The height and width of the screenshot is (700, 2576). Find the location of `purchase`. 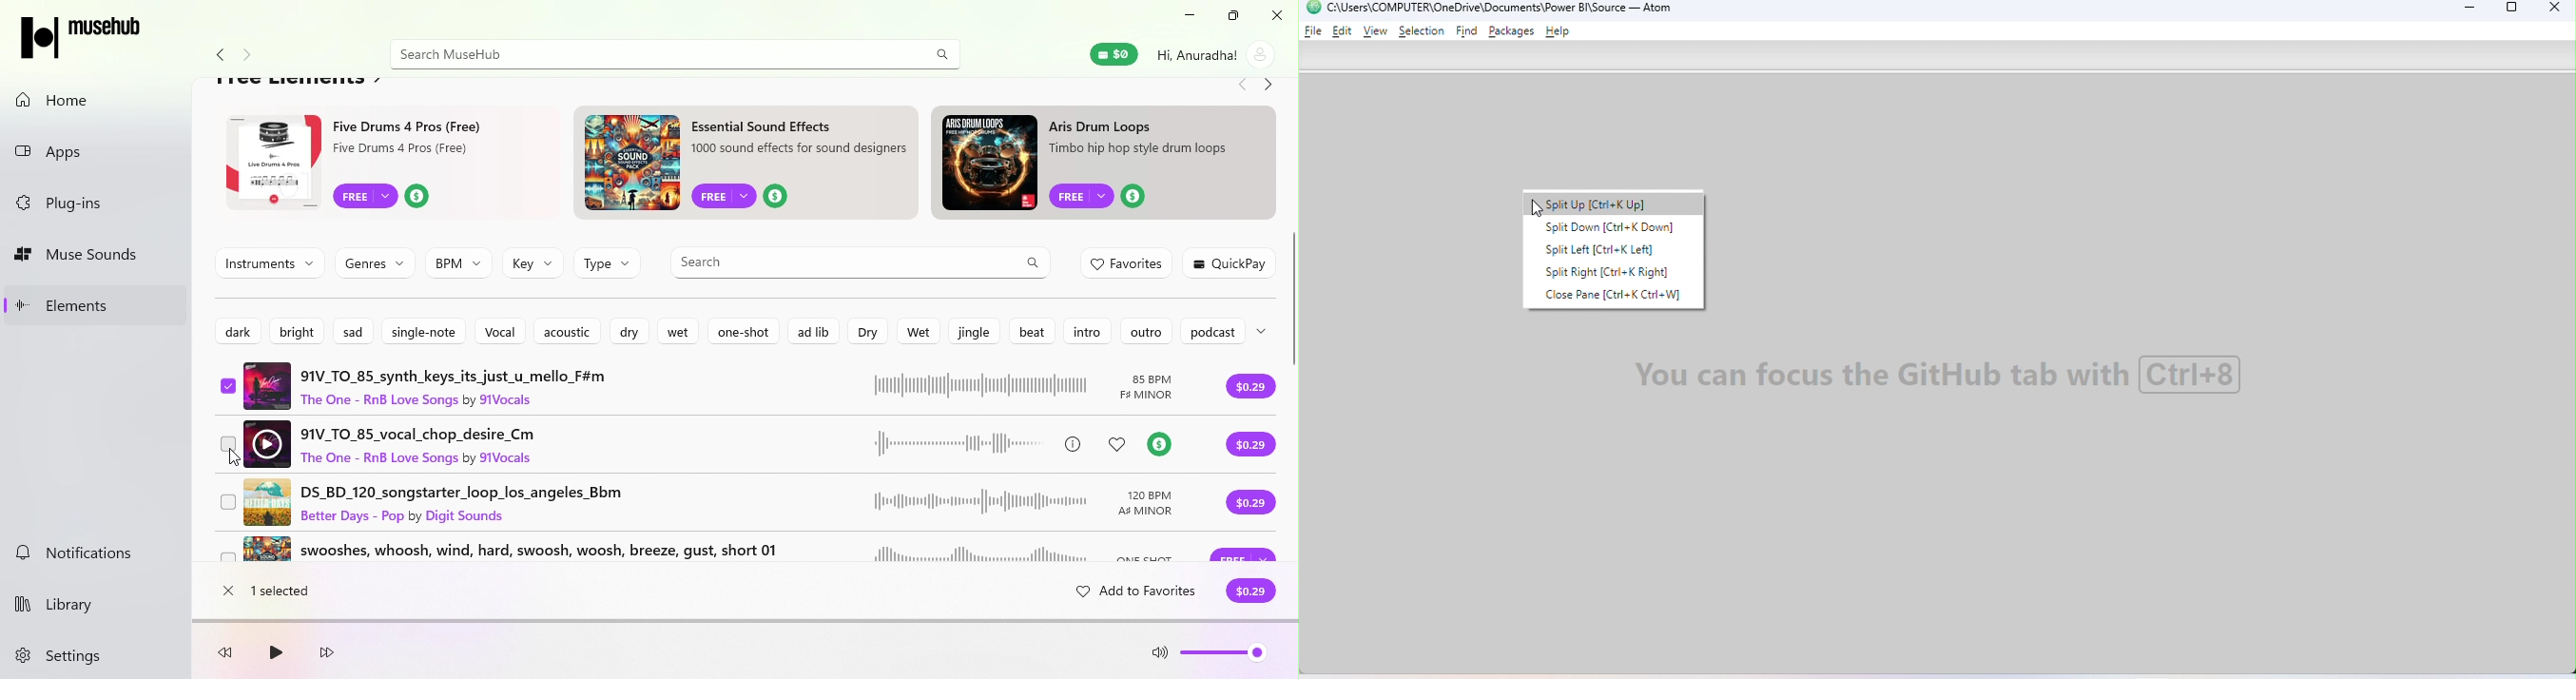

purchase is located at coordinates (1252, 511).